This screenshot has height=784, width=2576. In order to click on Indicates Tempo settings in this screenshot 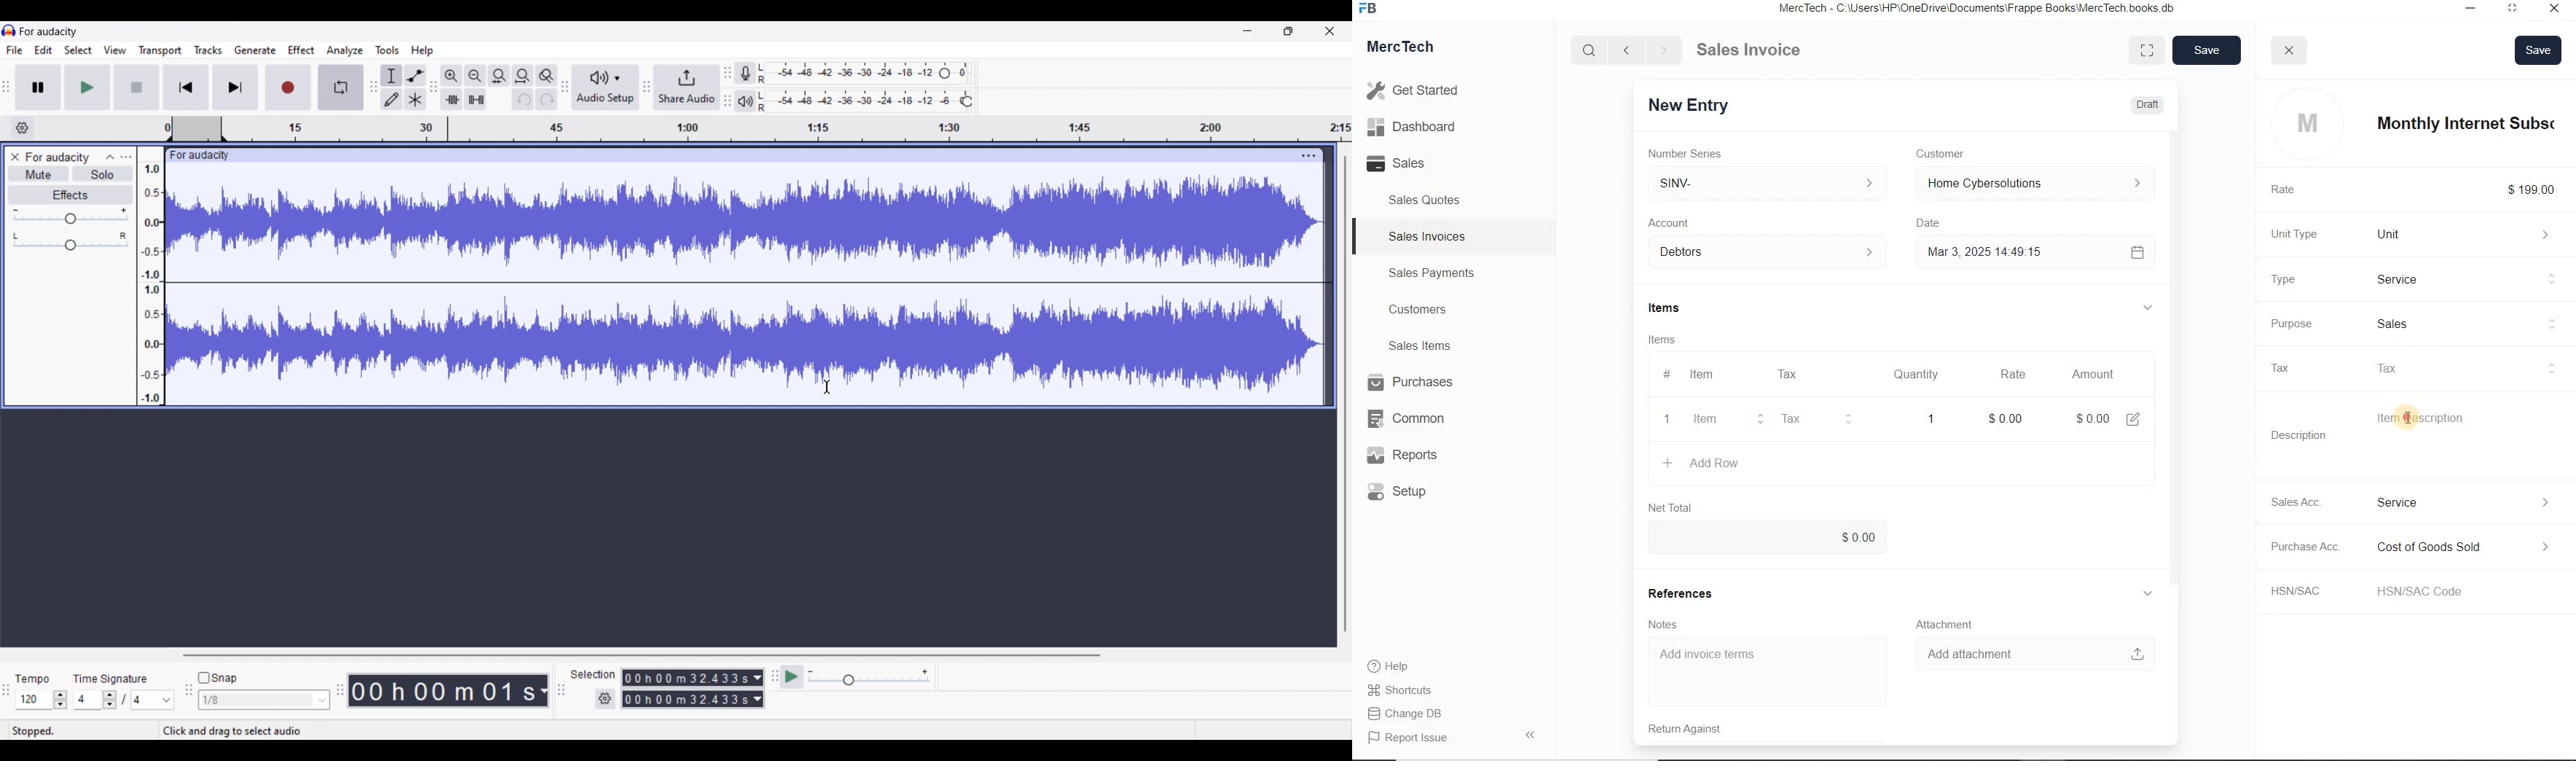, I will do `click(33, 679)`.